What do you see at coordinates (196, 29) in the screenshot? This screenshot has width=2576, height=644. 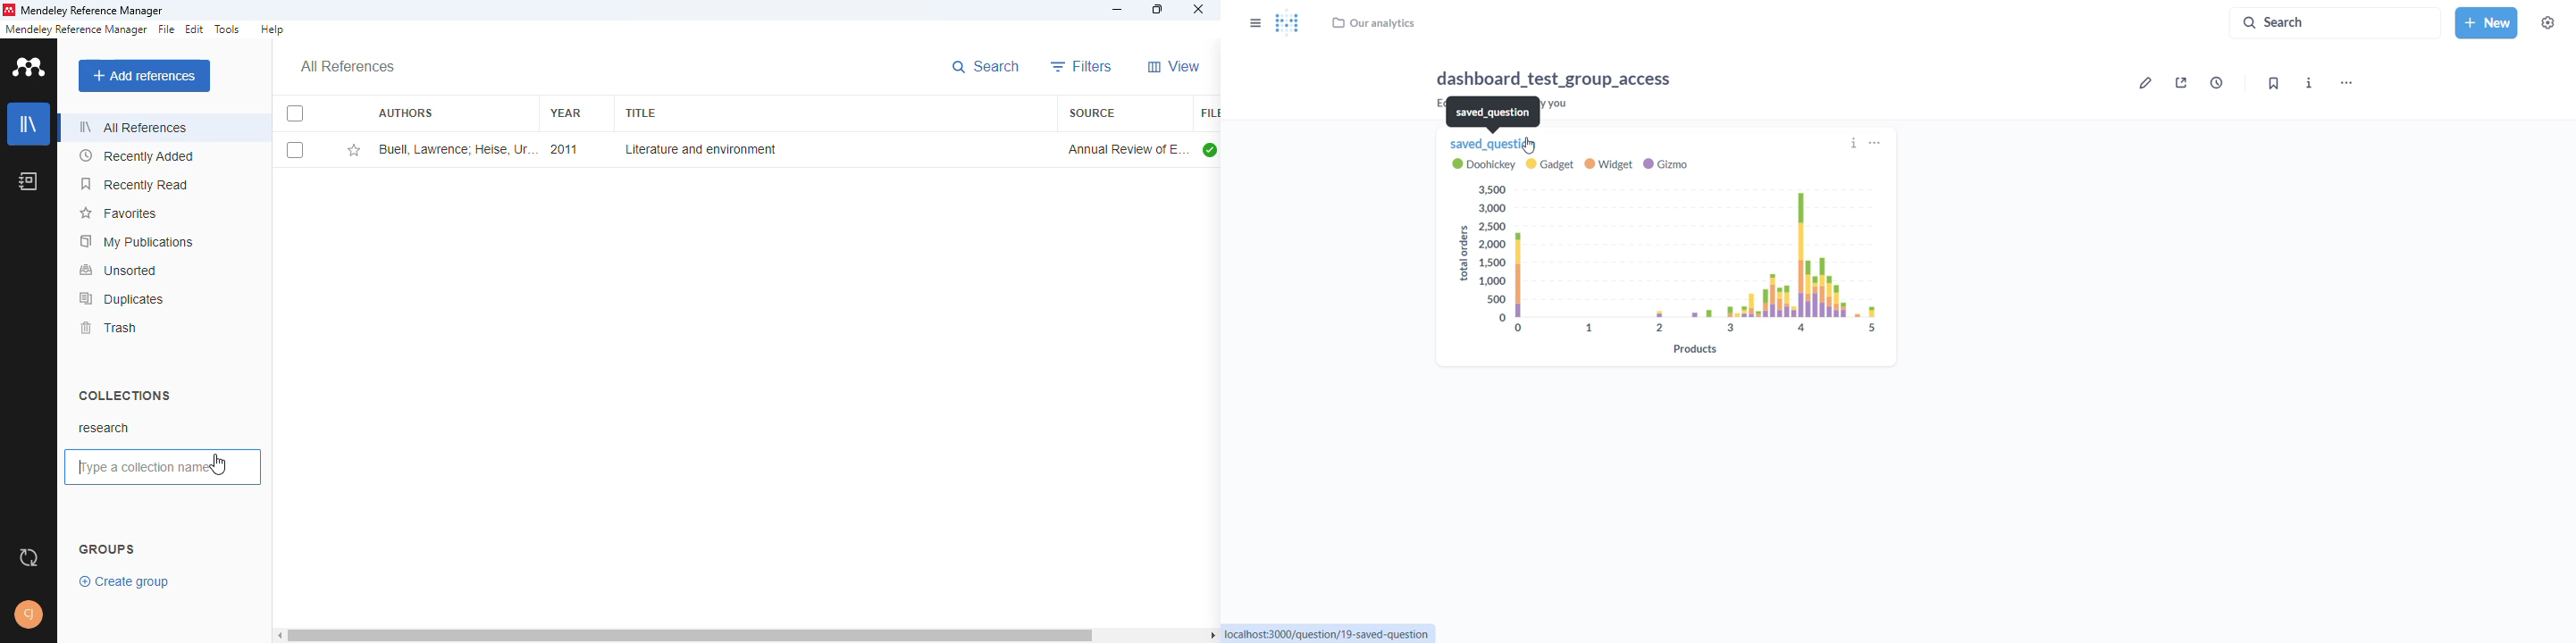 I see `edit` at bounding box center [196, 29].